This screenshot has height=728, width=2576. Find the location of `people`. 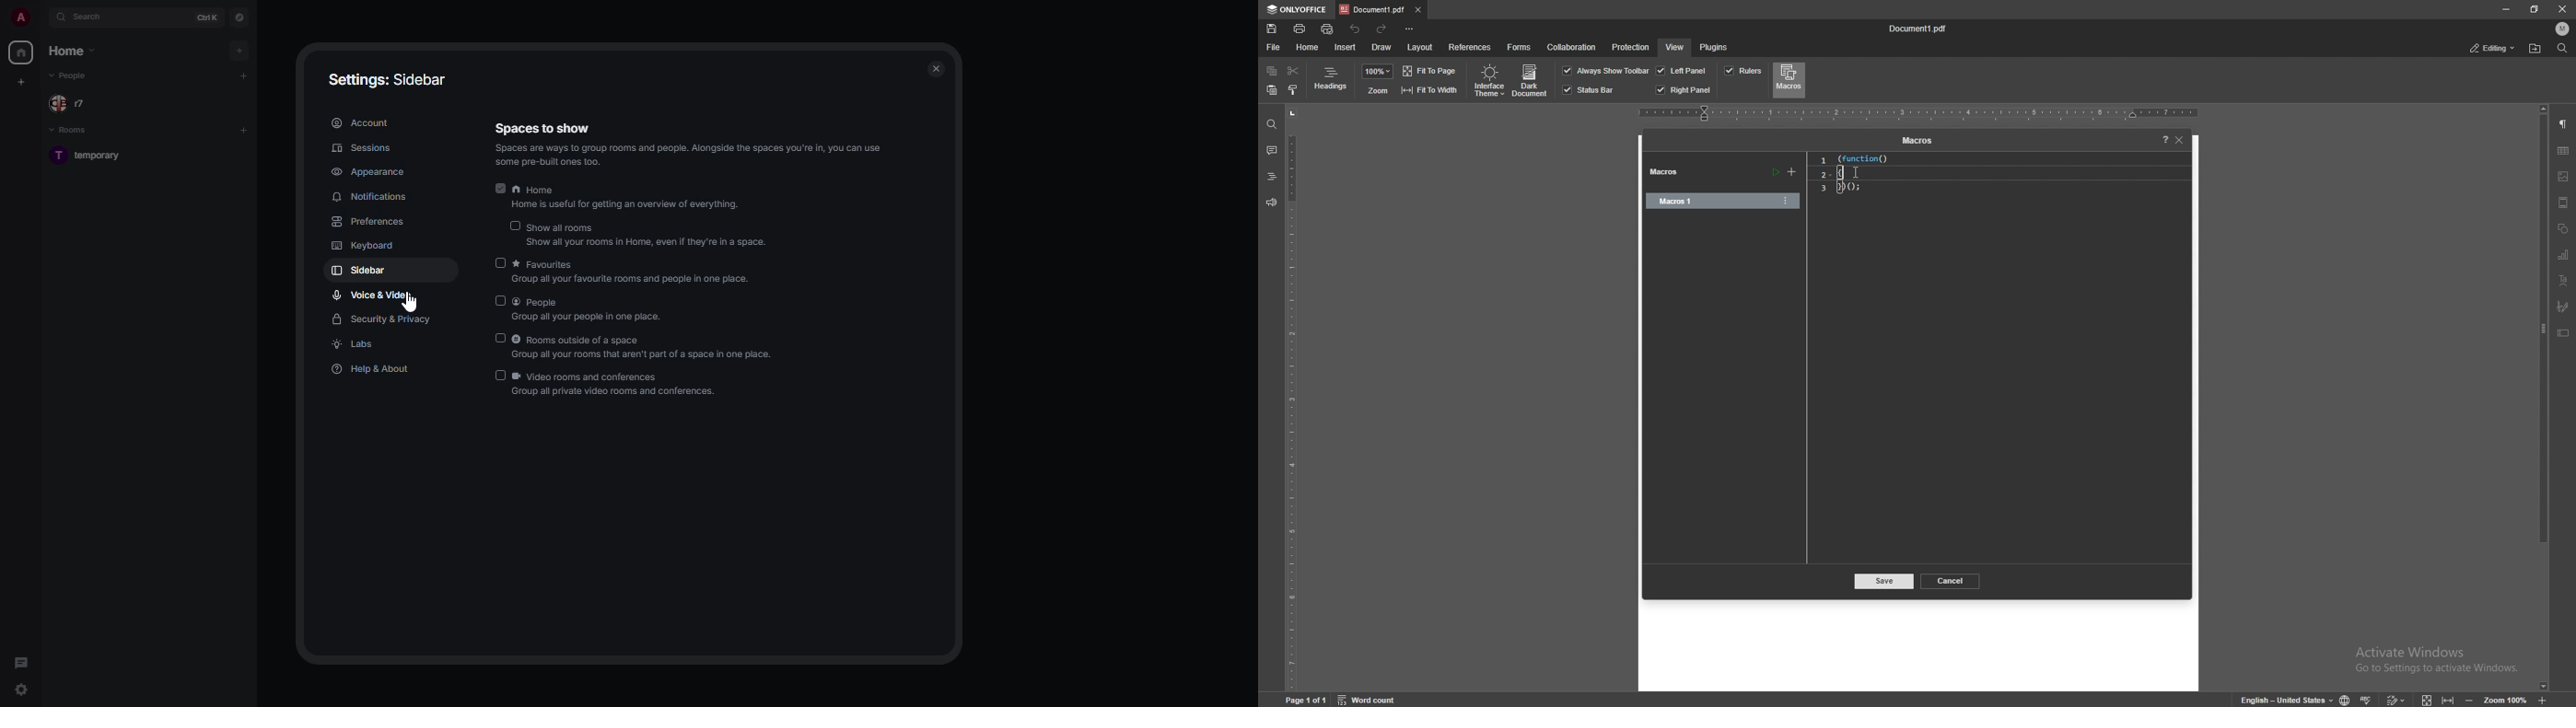

people is located at coordinates (591, 309).